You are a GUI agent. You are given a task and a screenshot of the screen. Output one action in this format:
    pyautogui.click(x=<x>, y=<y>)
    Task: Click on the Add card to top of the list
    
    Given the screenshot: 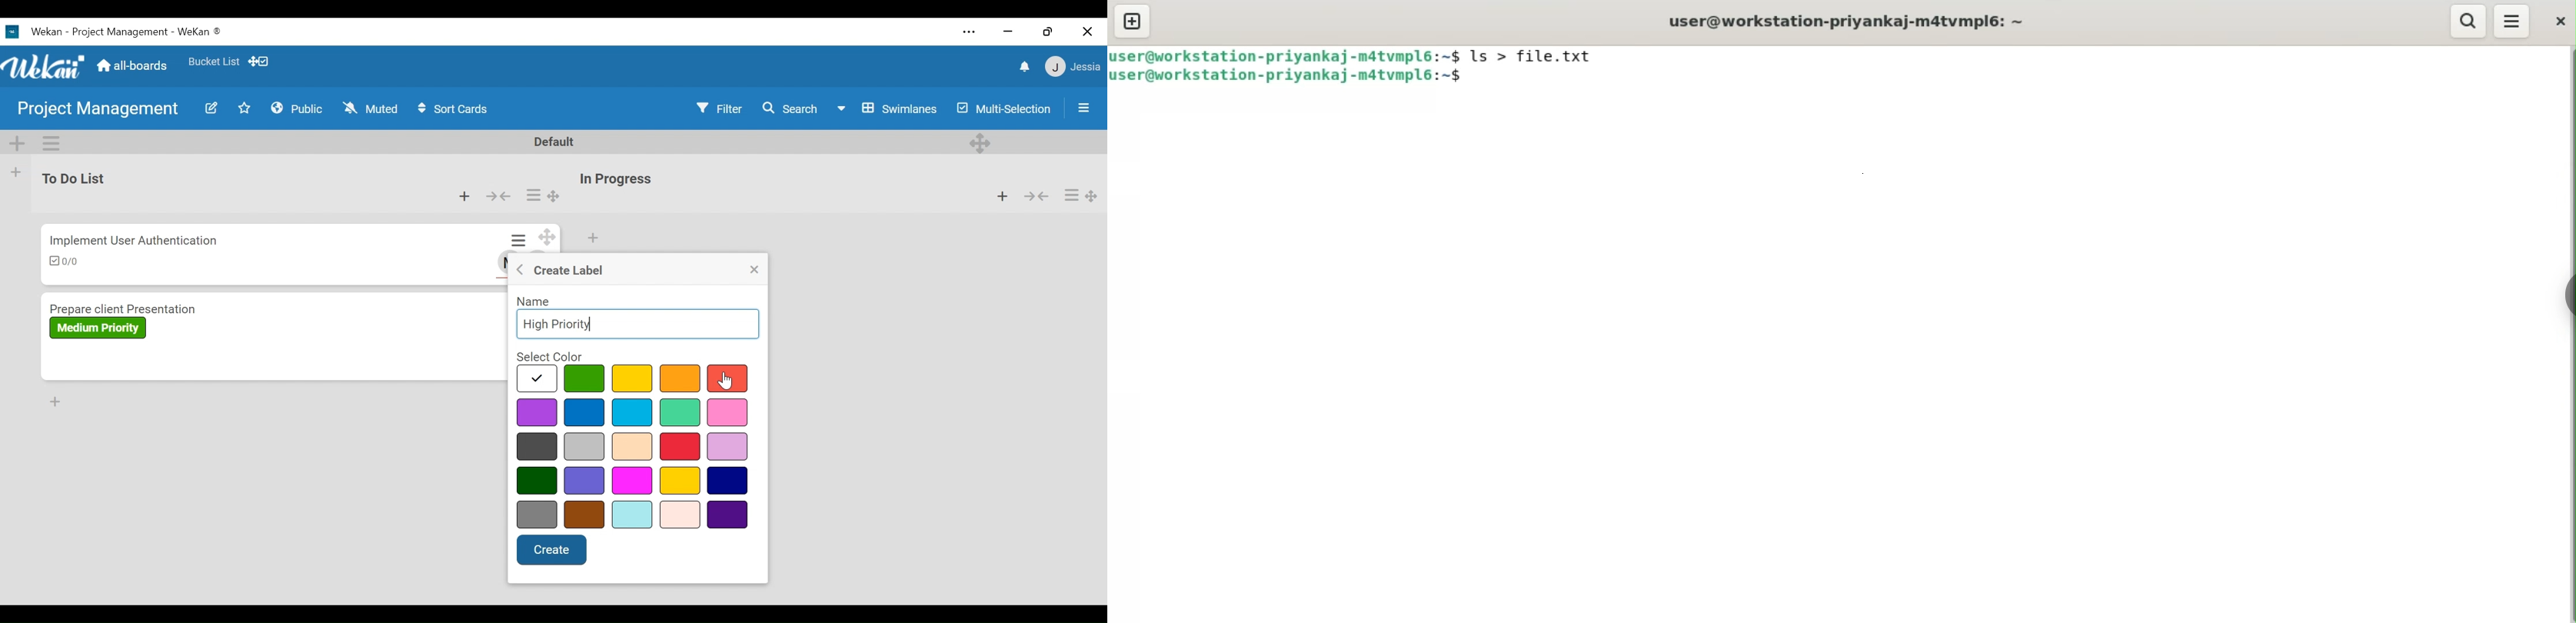 What is the action you would take?
    pyautogui.click(x=592, y=238)
    